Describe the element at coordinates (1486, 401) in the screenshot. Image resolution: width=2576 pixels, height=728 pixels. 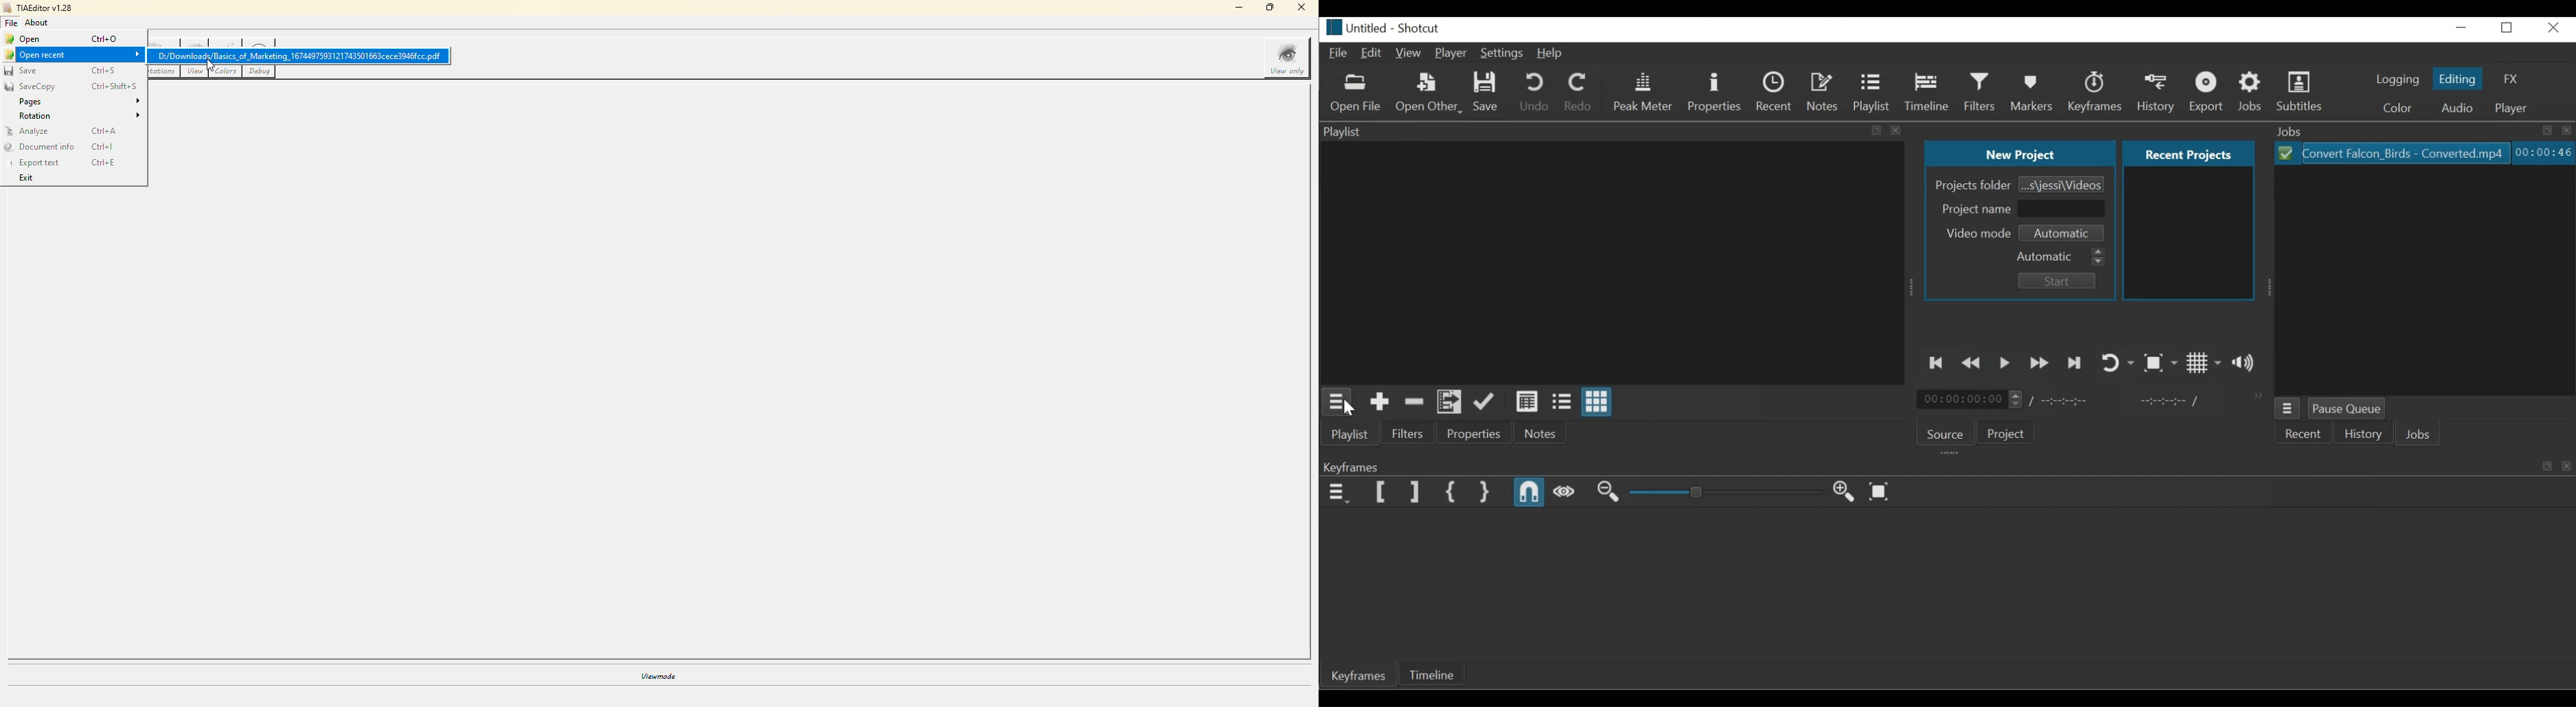
I see `Update` at that location.